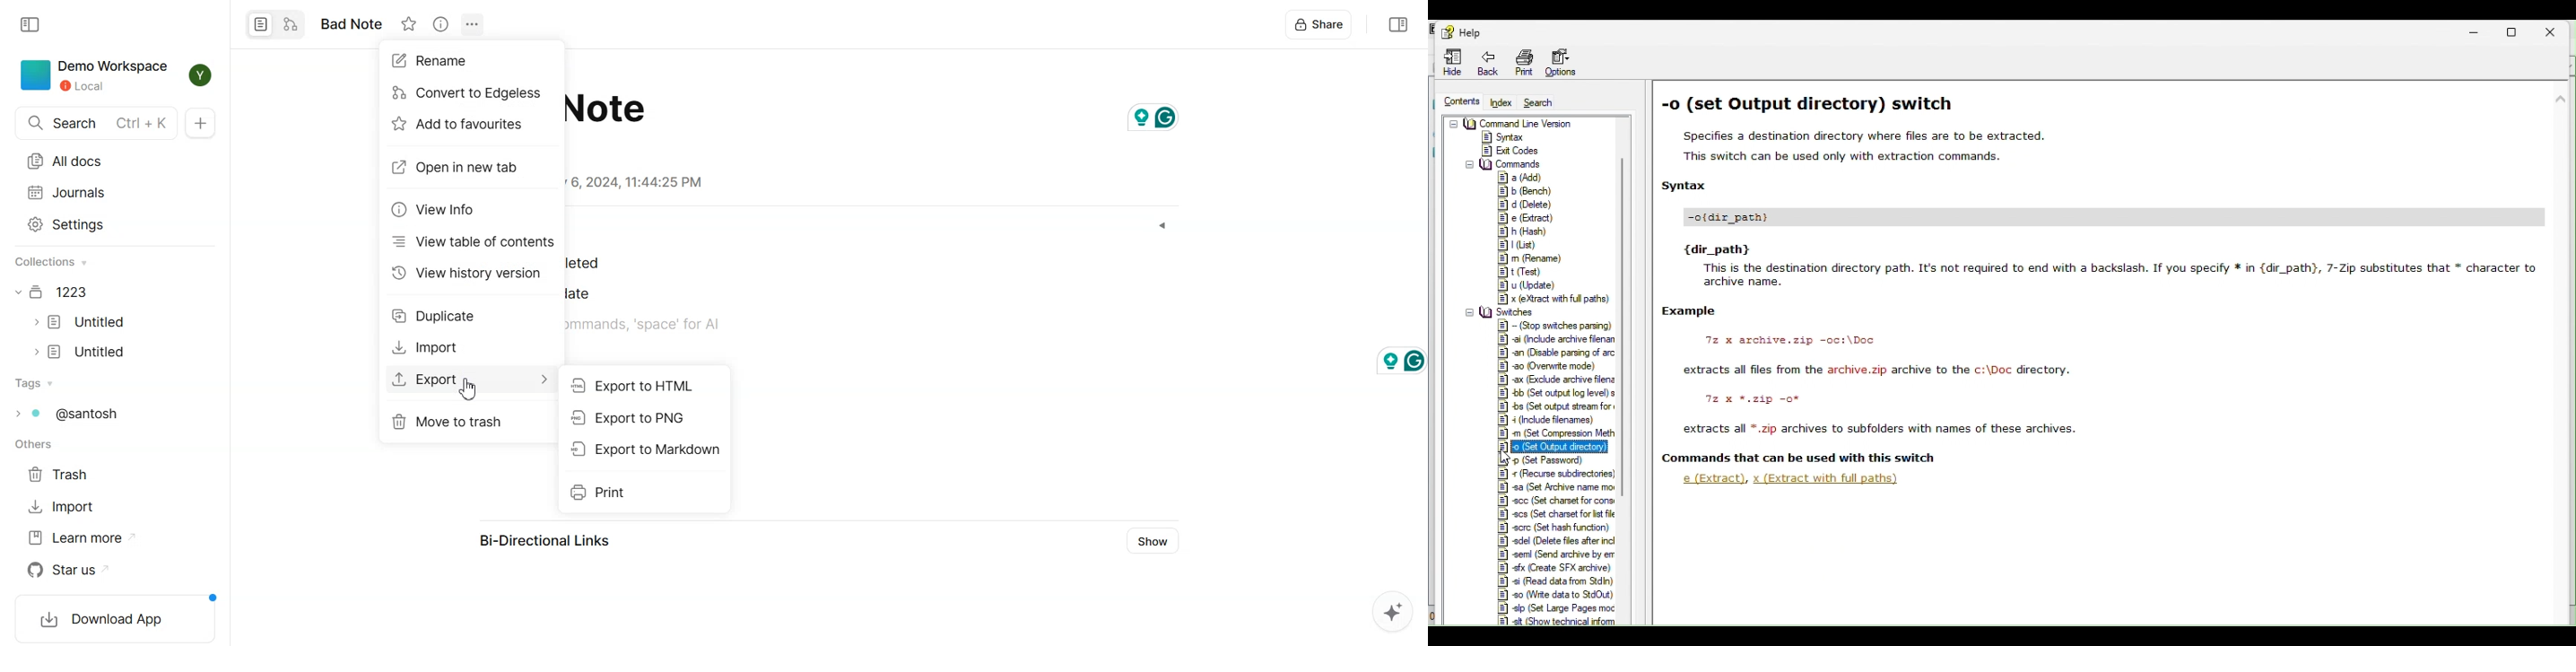 This screenshot has width=2576, height=672. Describe the element at coordinates (1321, 26) in the screenshot. I see `Share` at that location.